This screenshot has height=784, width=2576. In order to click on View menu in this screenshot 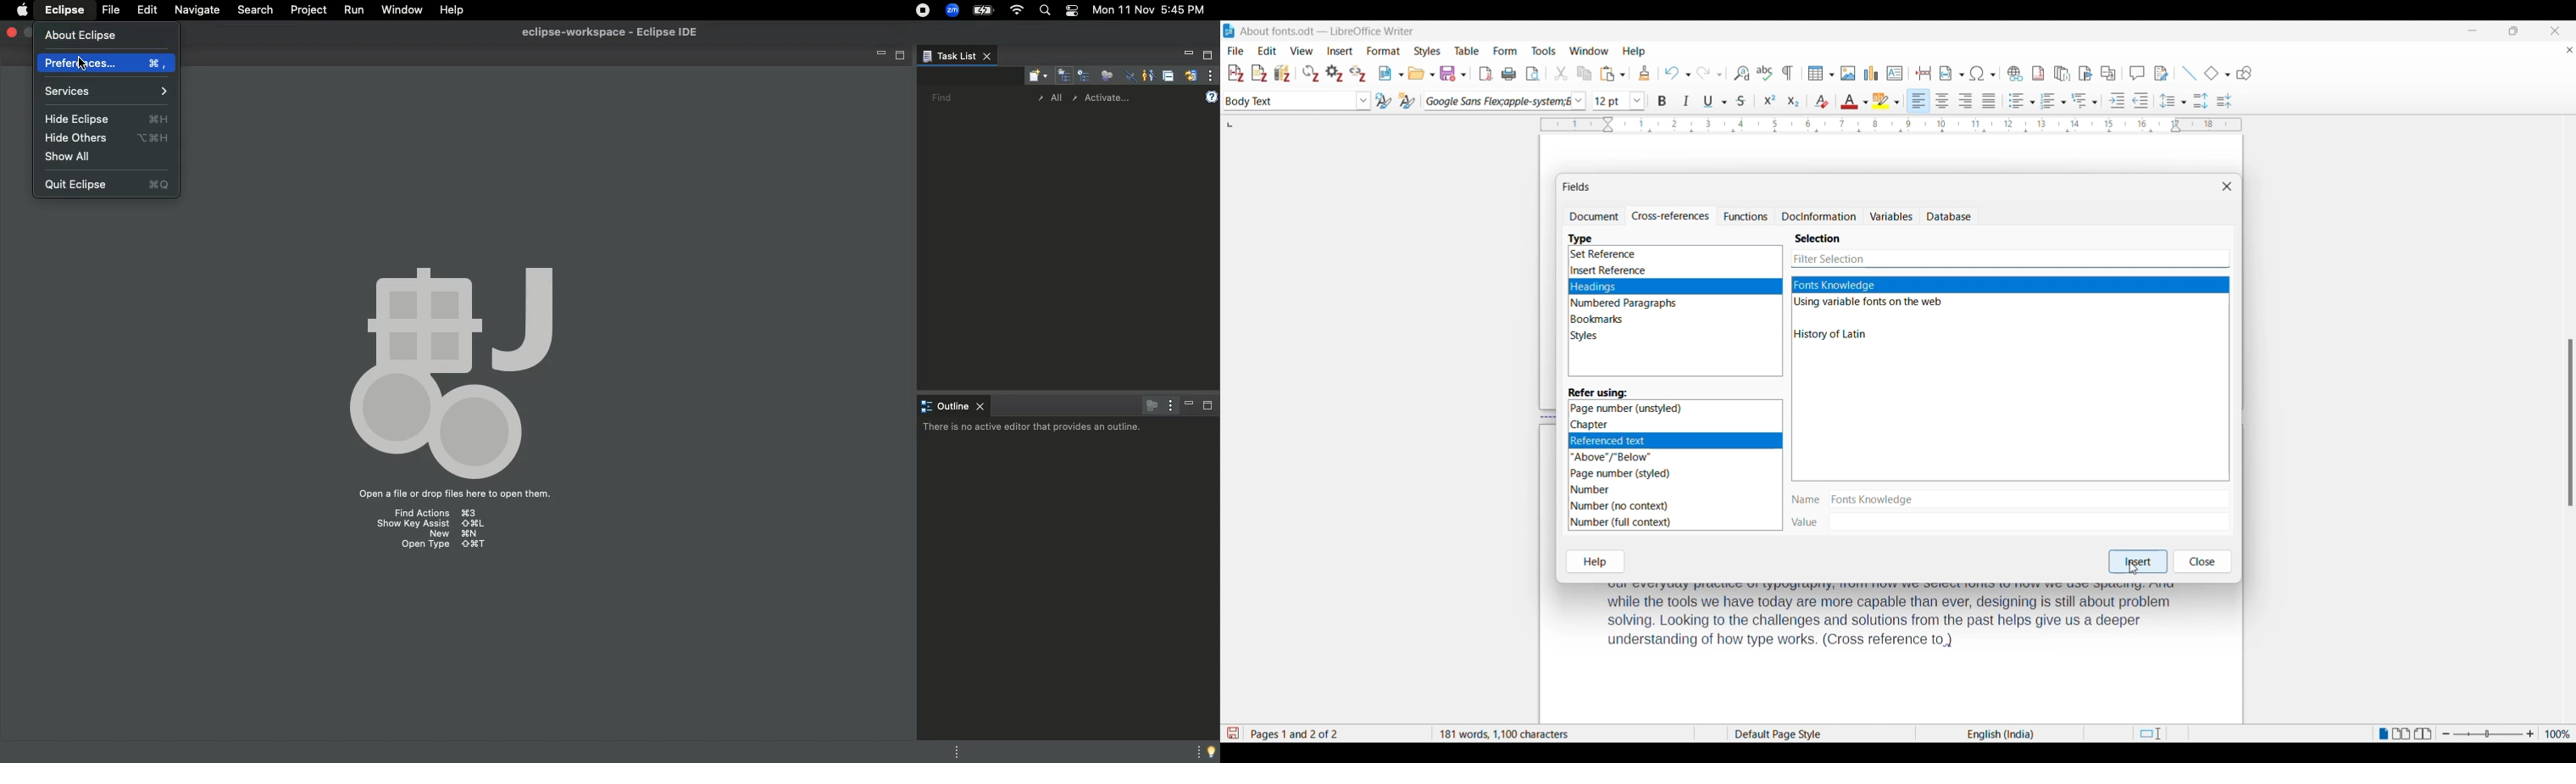, I will do `click(1301, 51)`.